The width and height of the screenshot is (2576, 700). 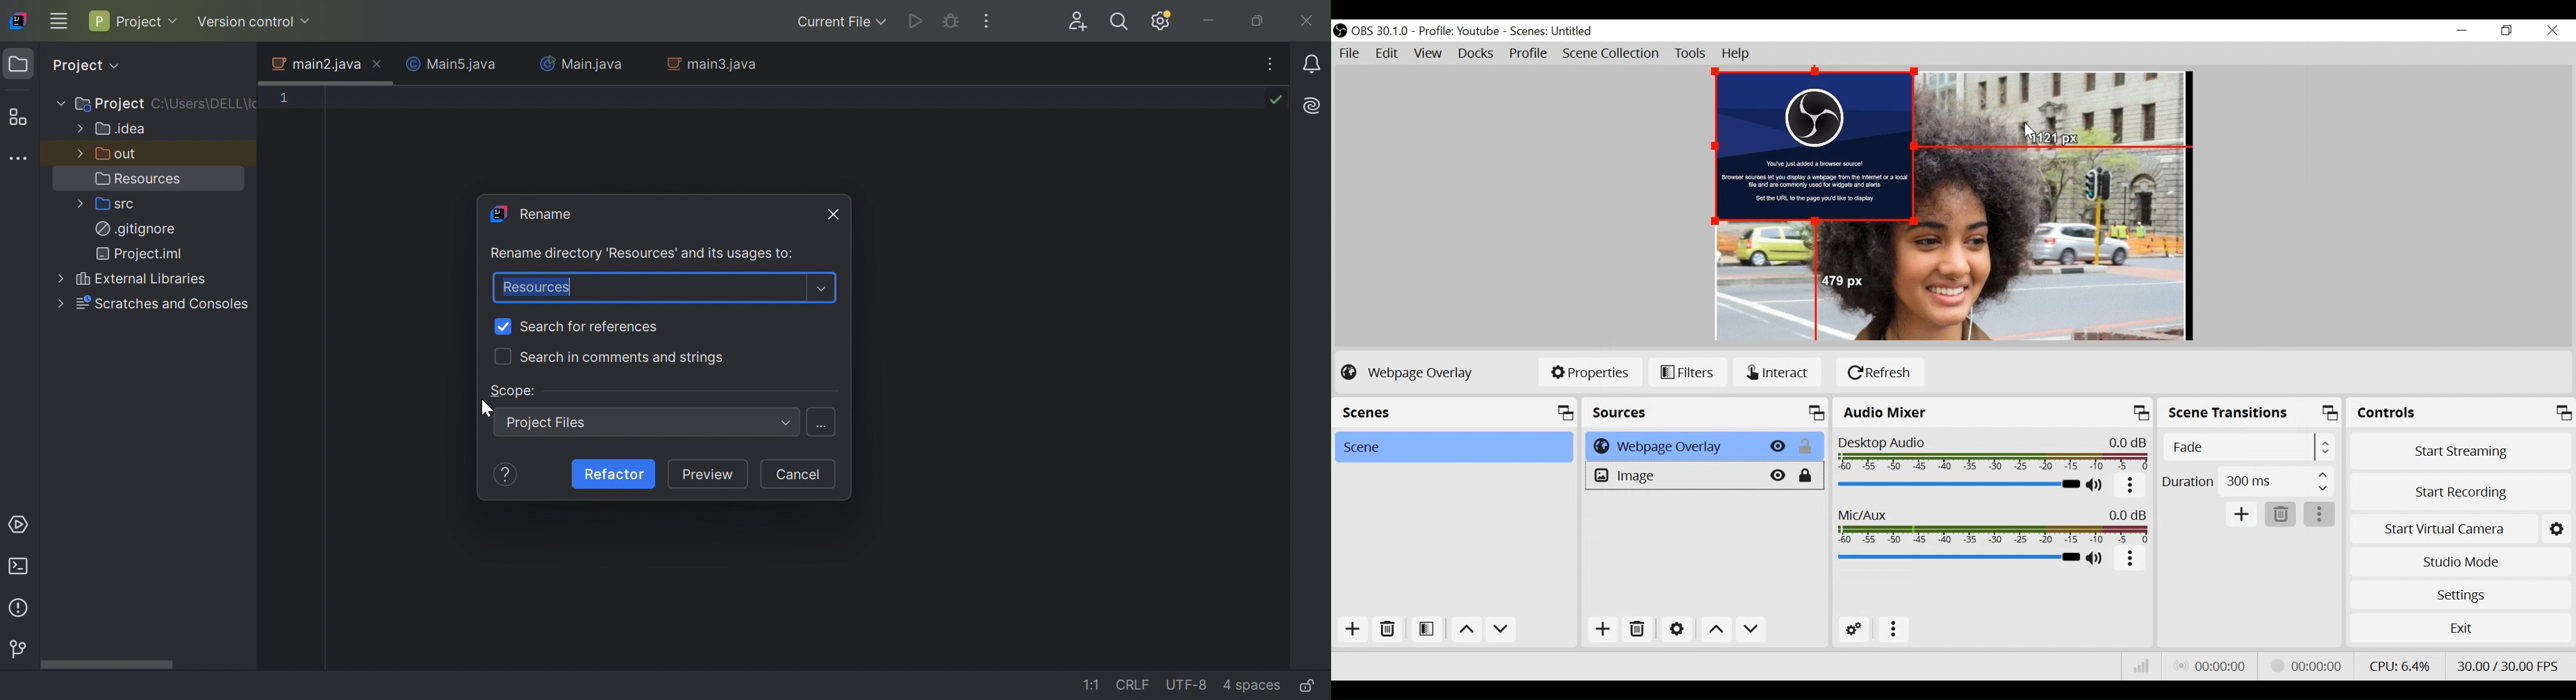 What do you see at coordinates (2280, 515) in the screenshot?
I see `Delete` at bounding box center [2280, 515].